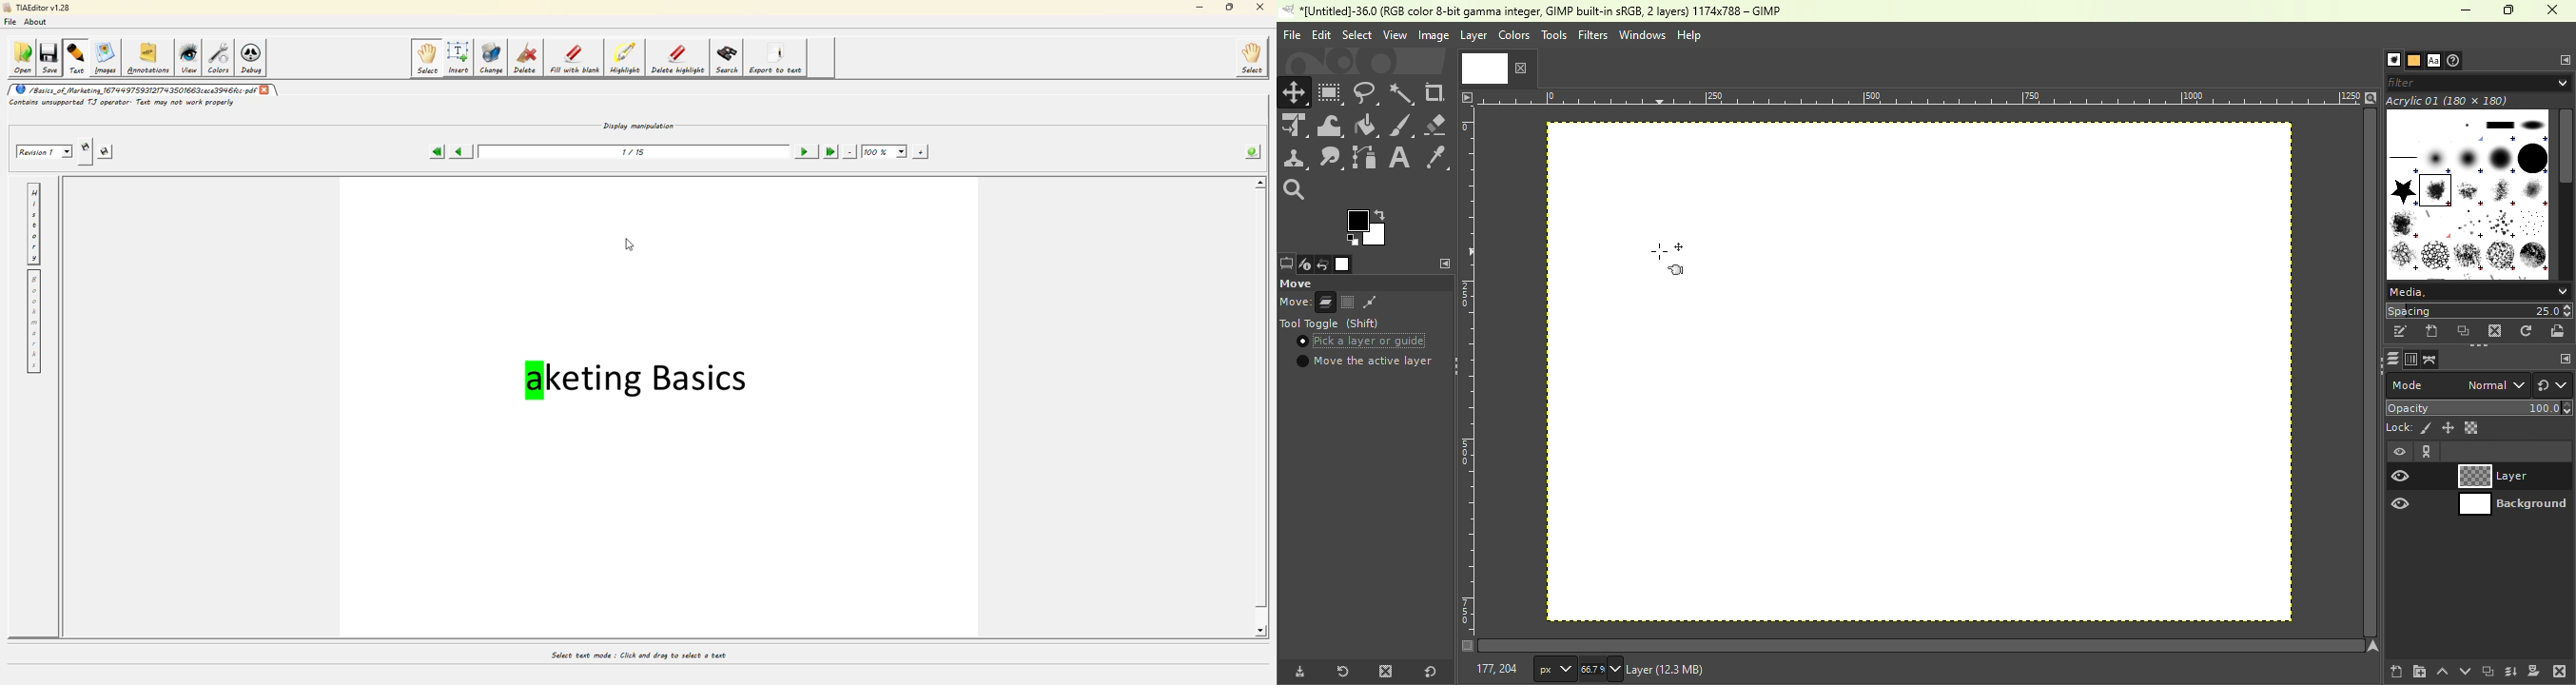 The width and height of the screenshot is (2576, 700). Describe the element at coordinates (1320, 265) in the screenshot. I see `Undo history` at that location.